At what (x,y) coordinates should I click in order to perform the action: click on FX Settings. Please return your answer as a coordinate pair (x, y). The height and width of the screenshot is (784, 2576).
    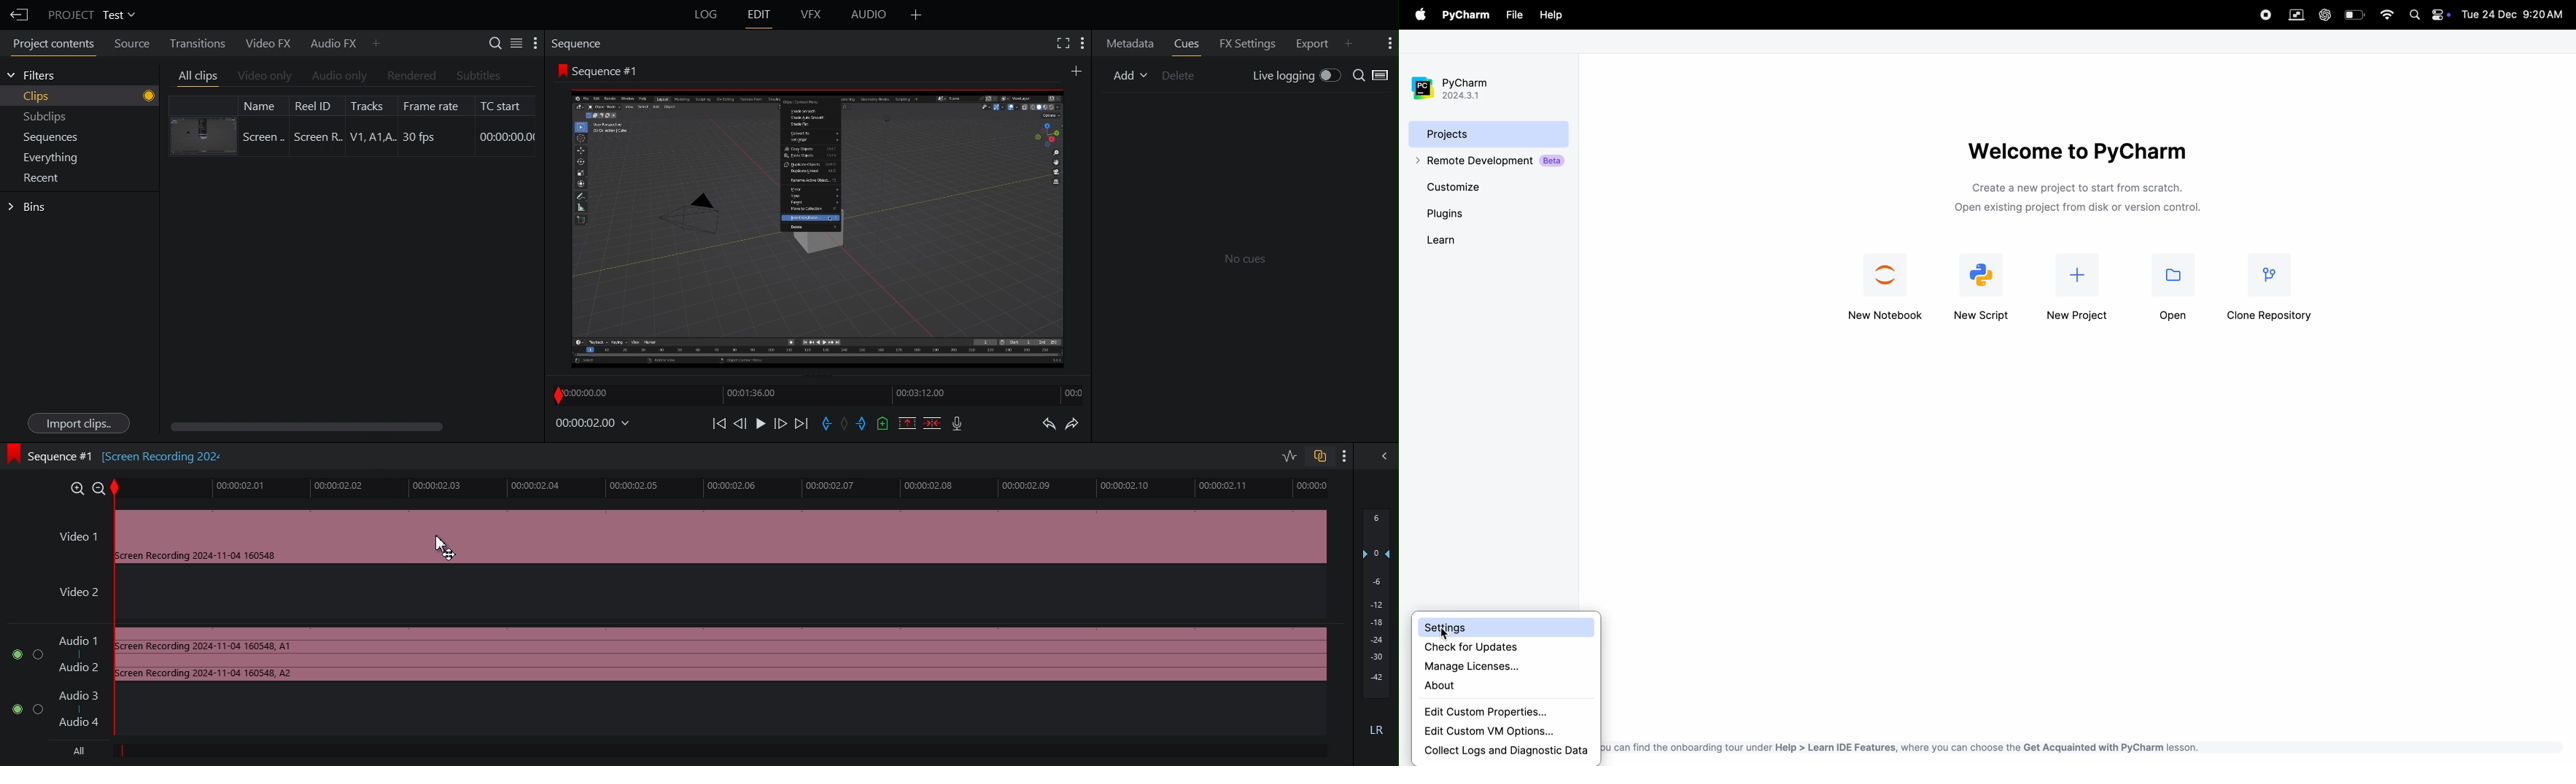
    Looking at the image, I should click on (1246, 44).